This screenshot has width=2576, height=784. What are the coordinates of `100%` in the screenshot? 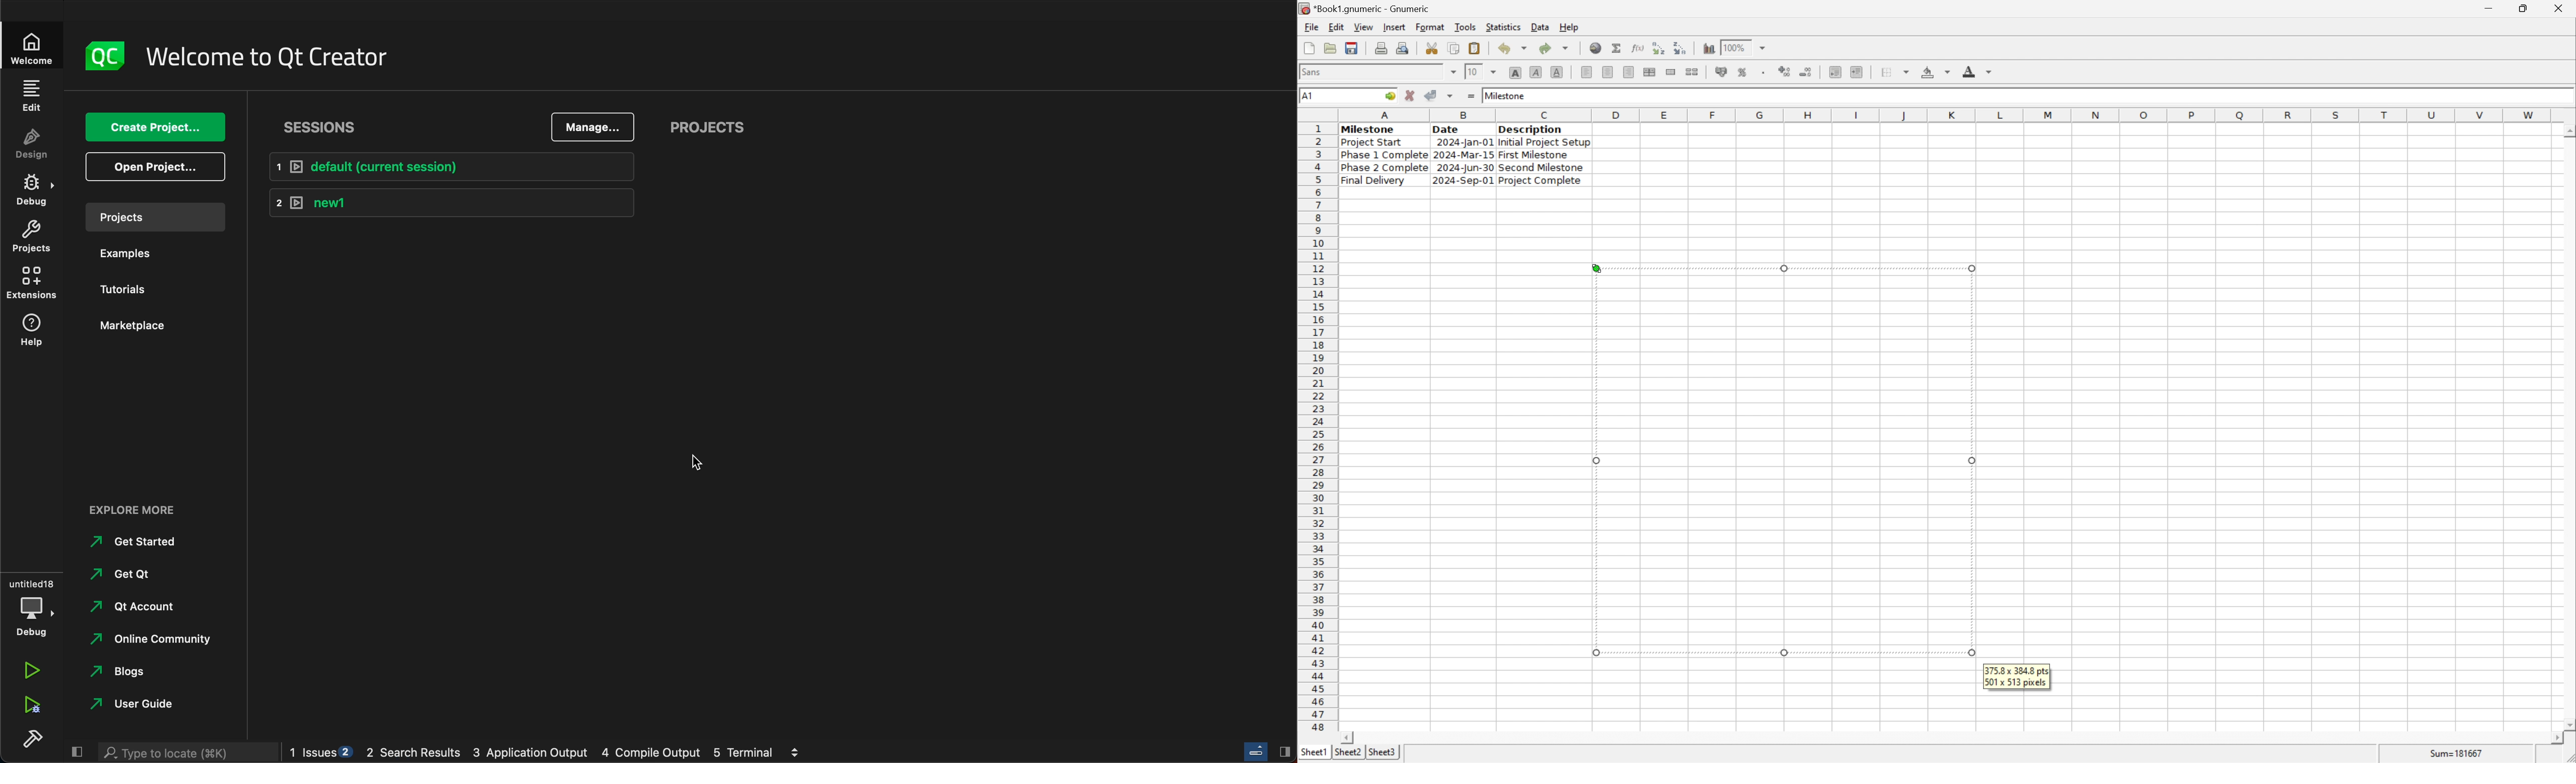 It's located at (1736, 46).